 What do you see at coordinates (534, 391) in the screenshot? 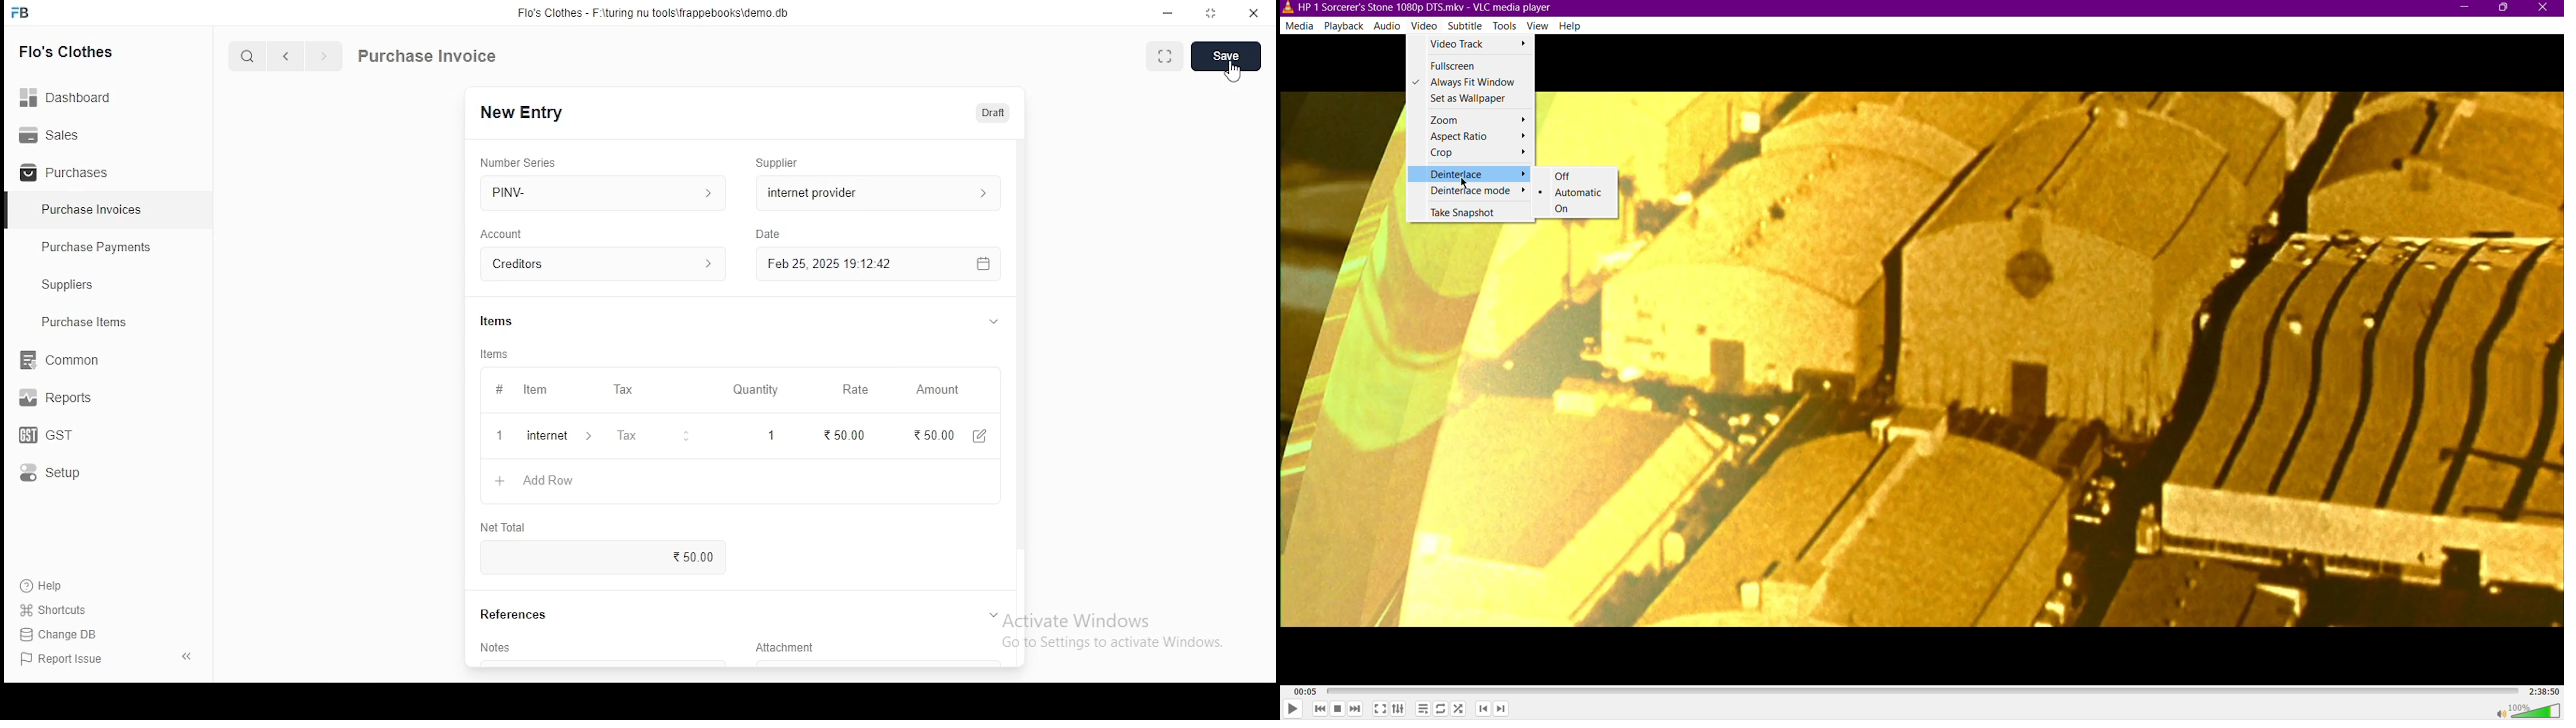
I see `item` at bounding box center [534, 391].